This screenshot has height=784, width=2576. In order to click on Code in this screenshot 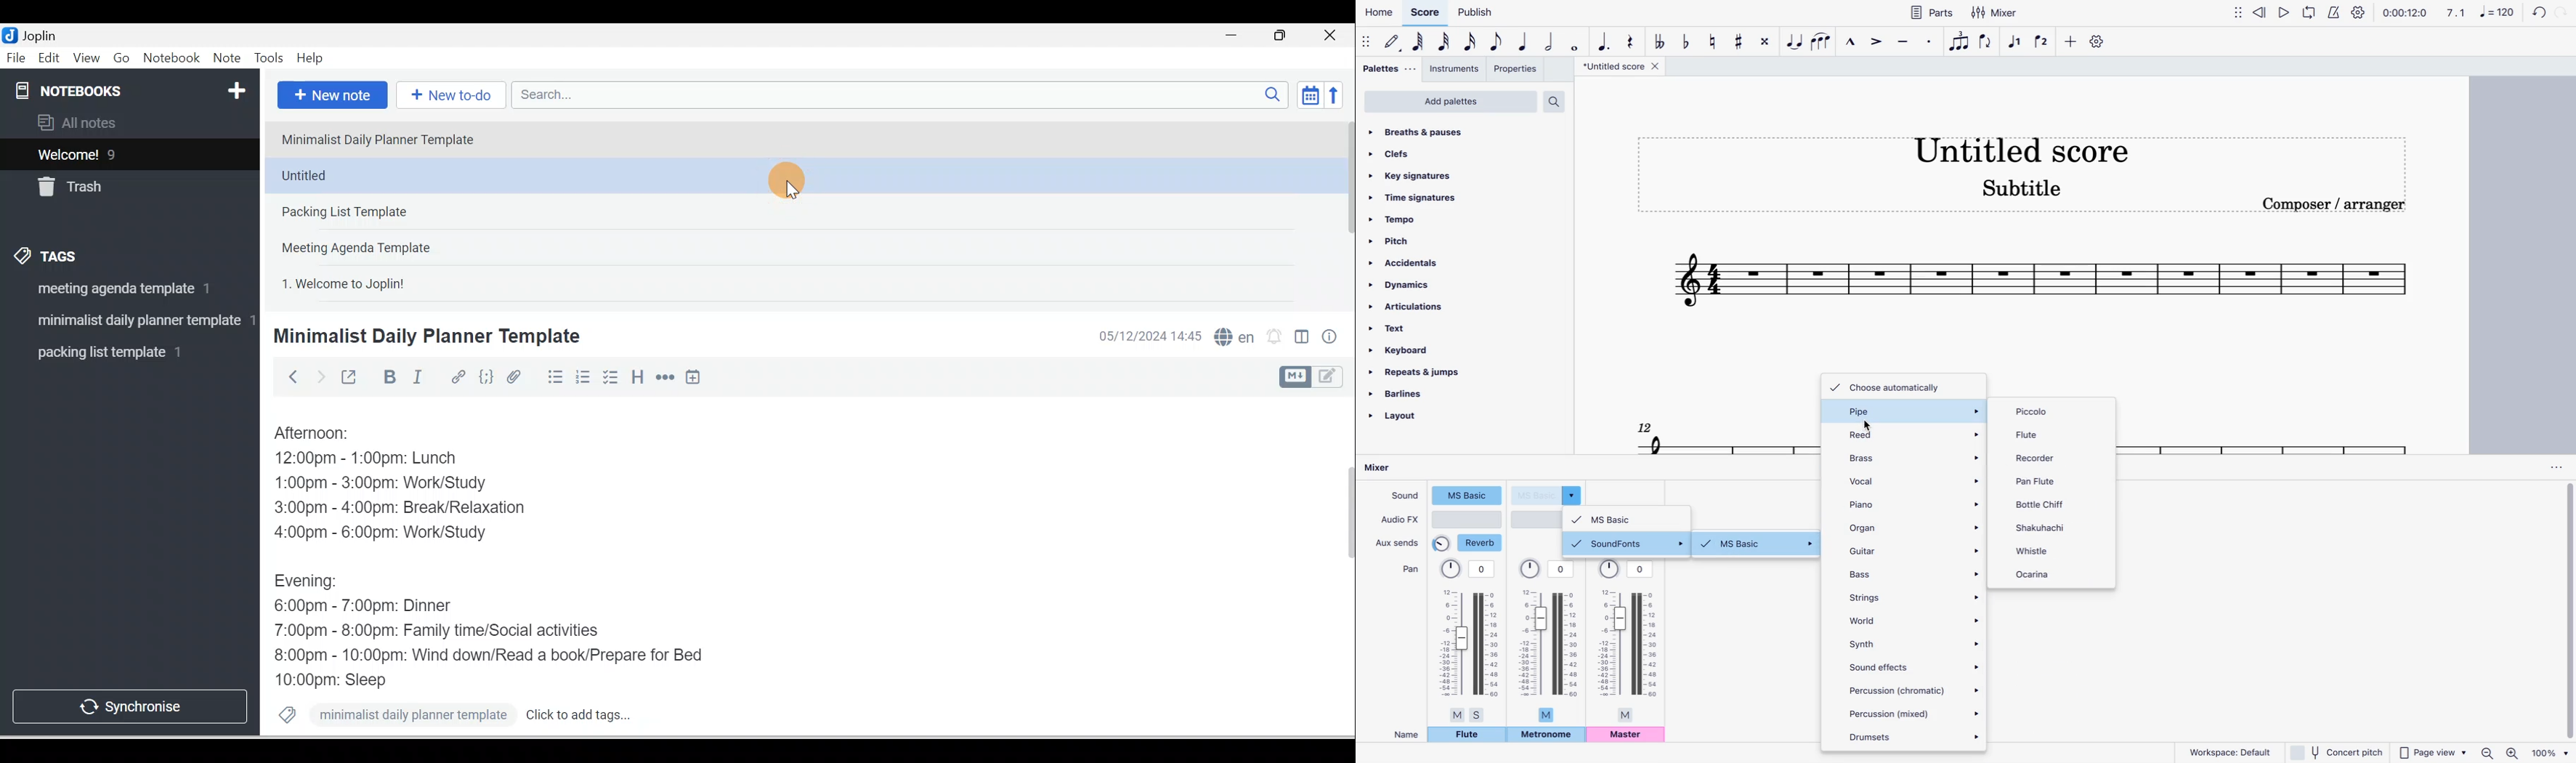, I will do `click(487, 378)`.